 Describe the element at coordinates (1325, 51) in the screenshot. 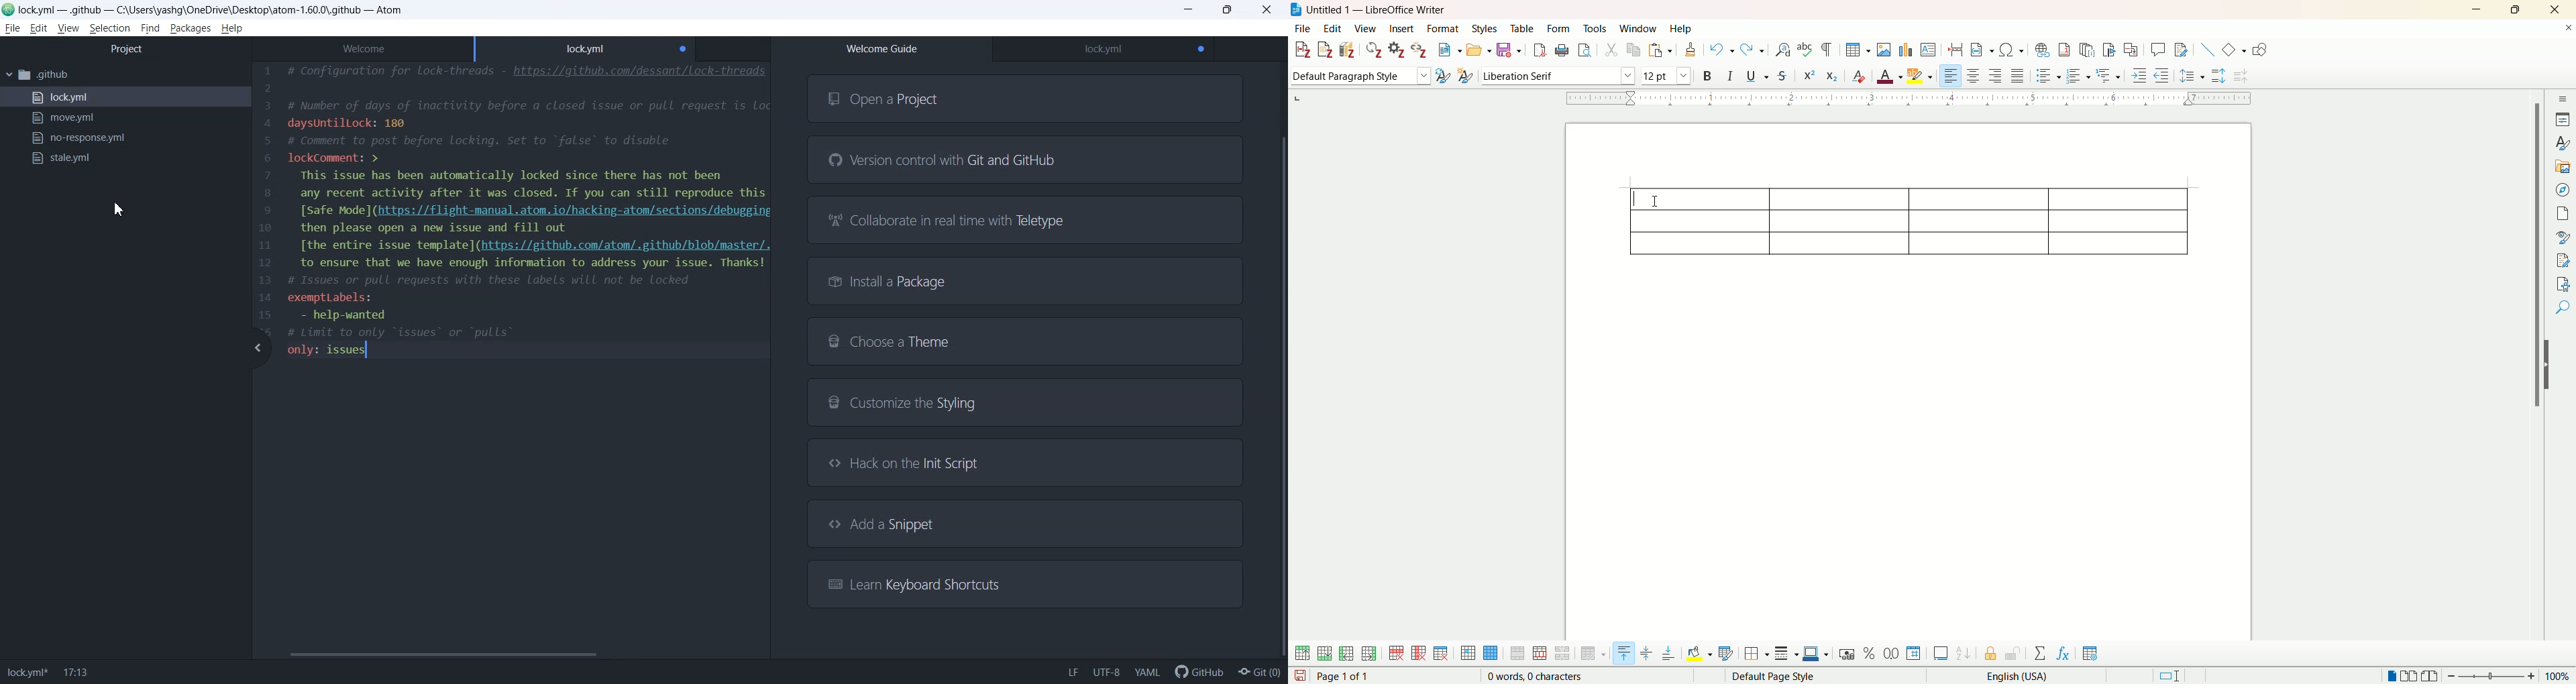

I see `add note` at that location.